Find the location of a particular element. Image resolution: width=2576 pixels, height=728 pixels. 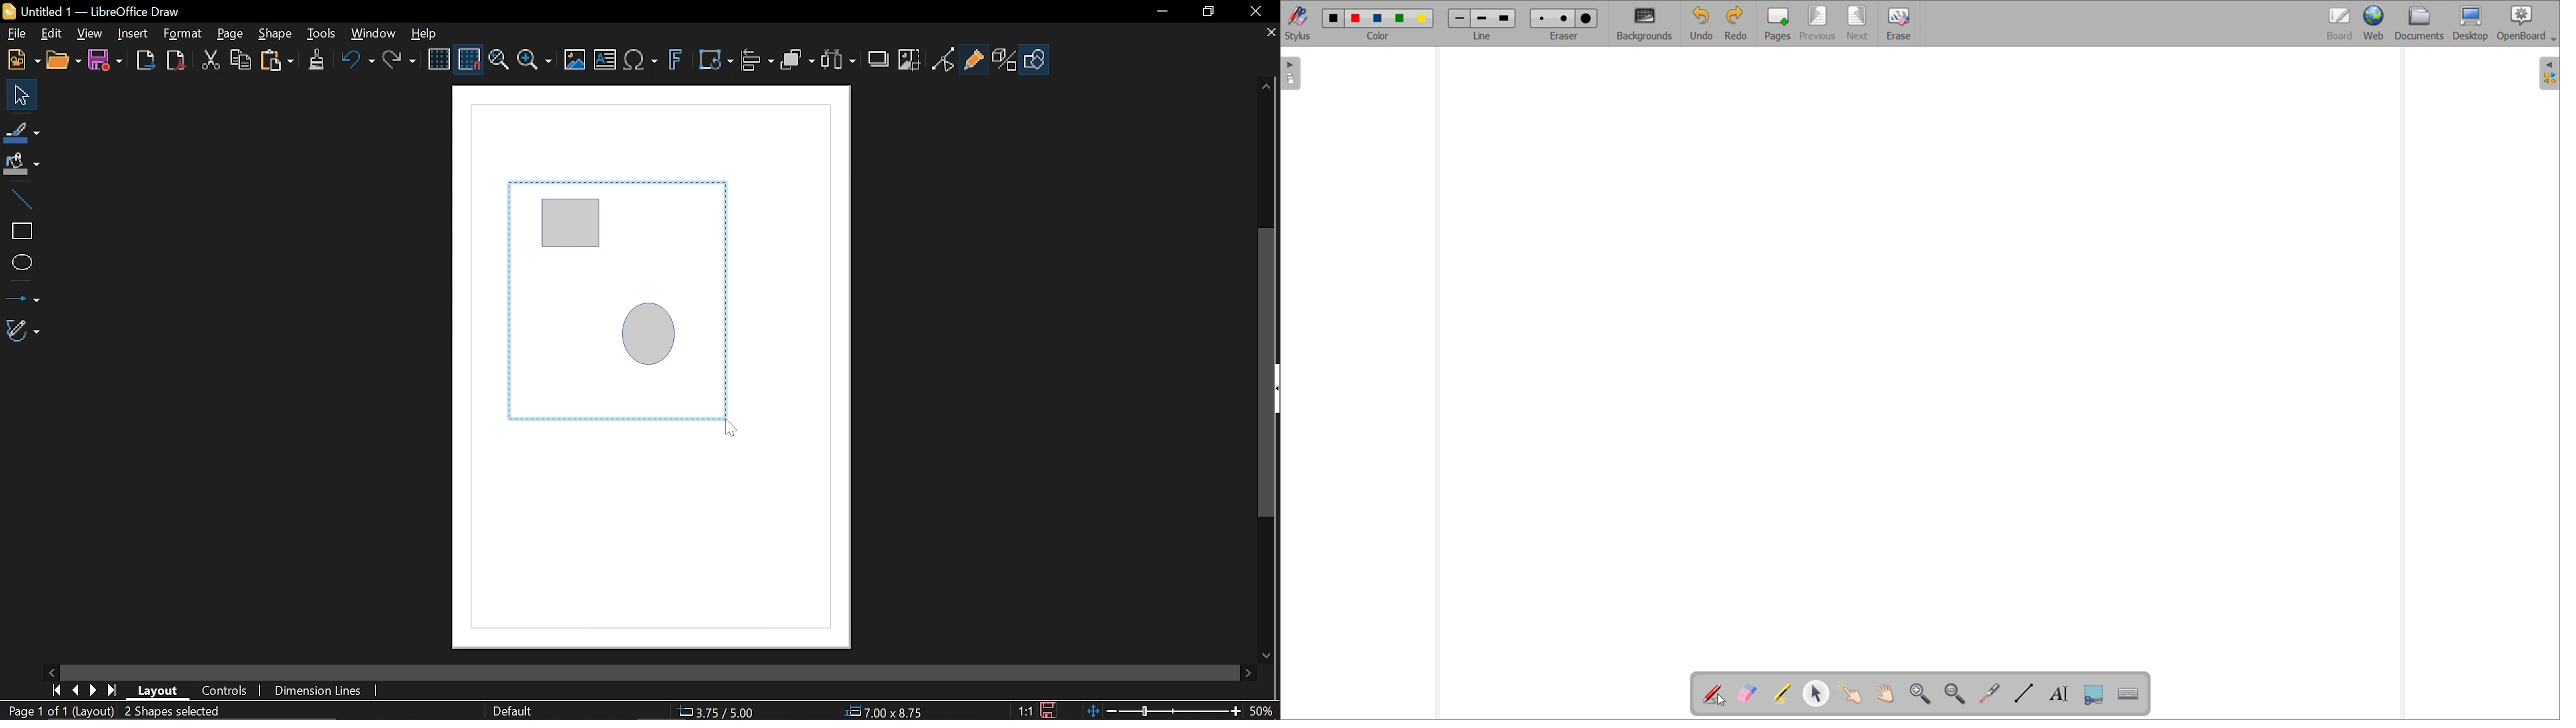

Ellipse is located at coordinates (19, 262).